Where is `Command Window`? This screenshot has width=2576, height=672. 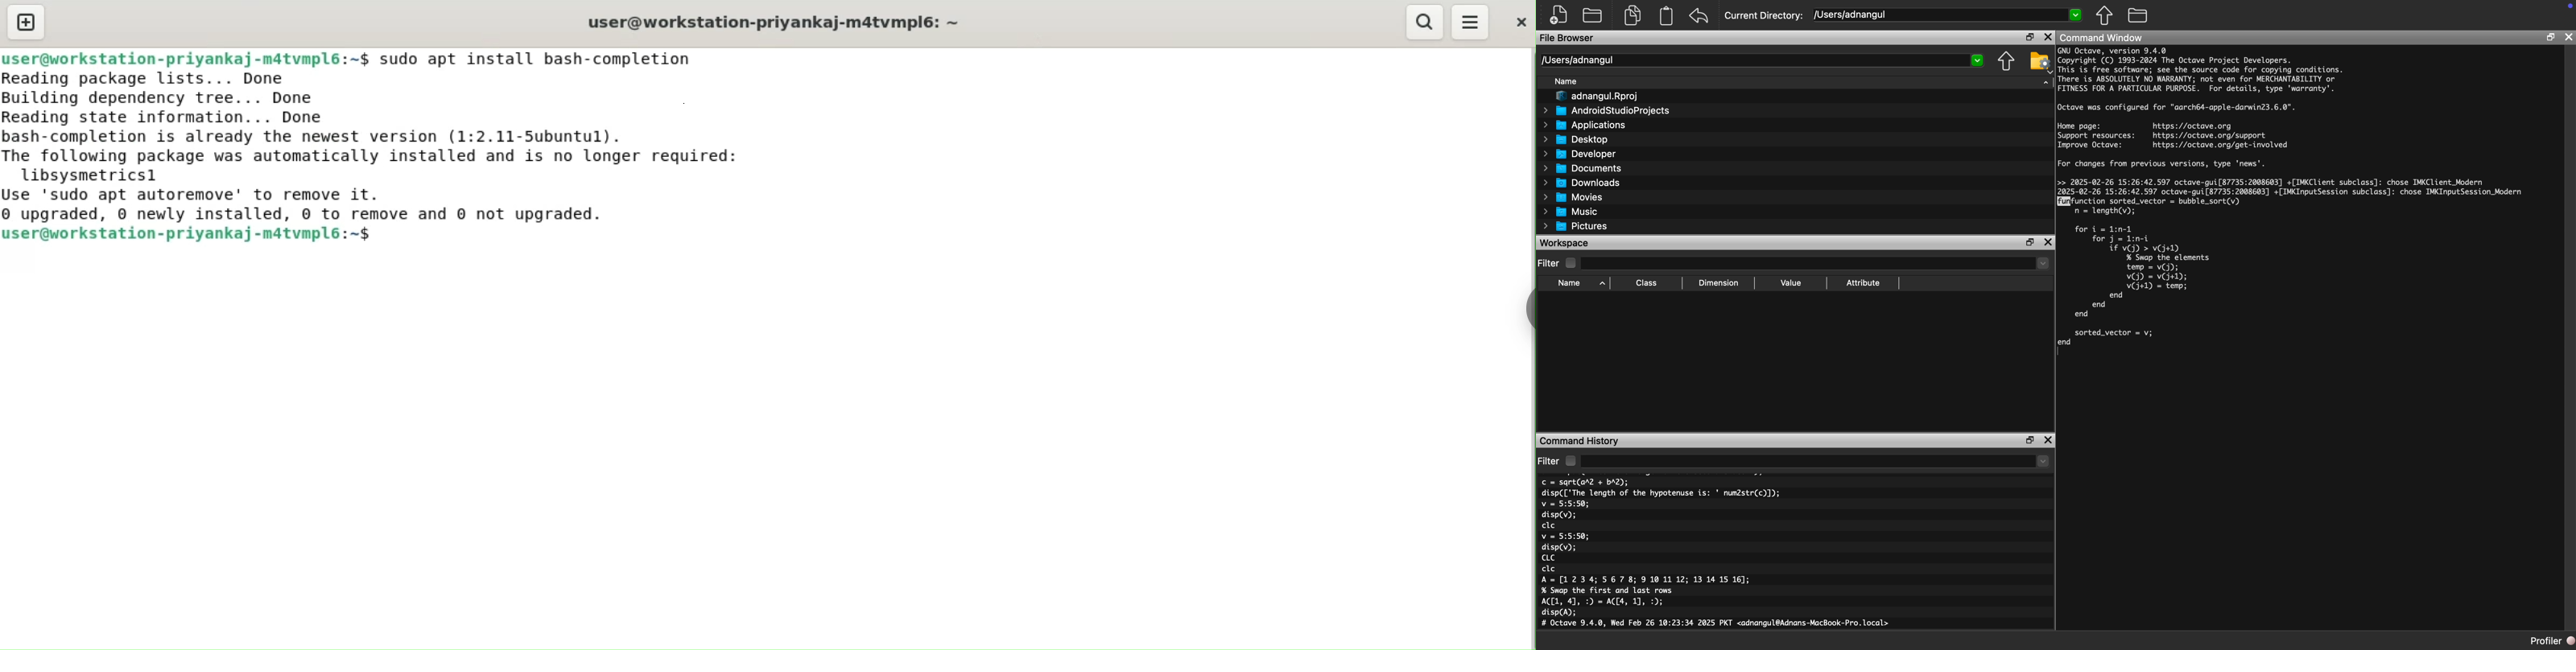 Command Window is located at coordinates (2102, 38).